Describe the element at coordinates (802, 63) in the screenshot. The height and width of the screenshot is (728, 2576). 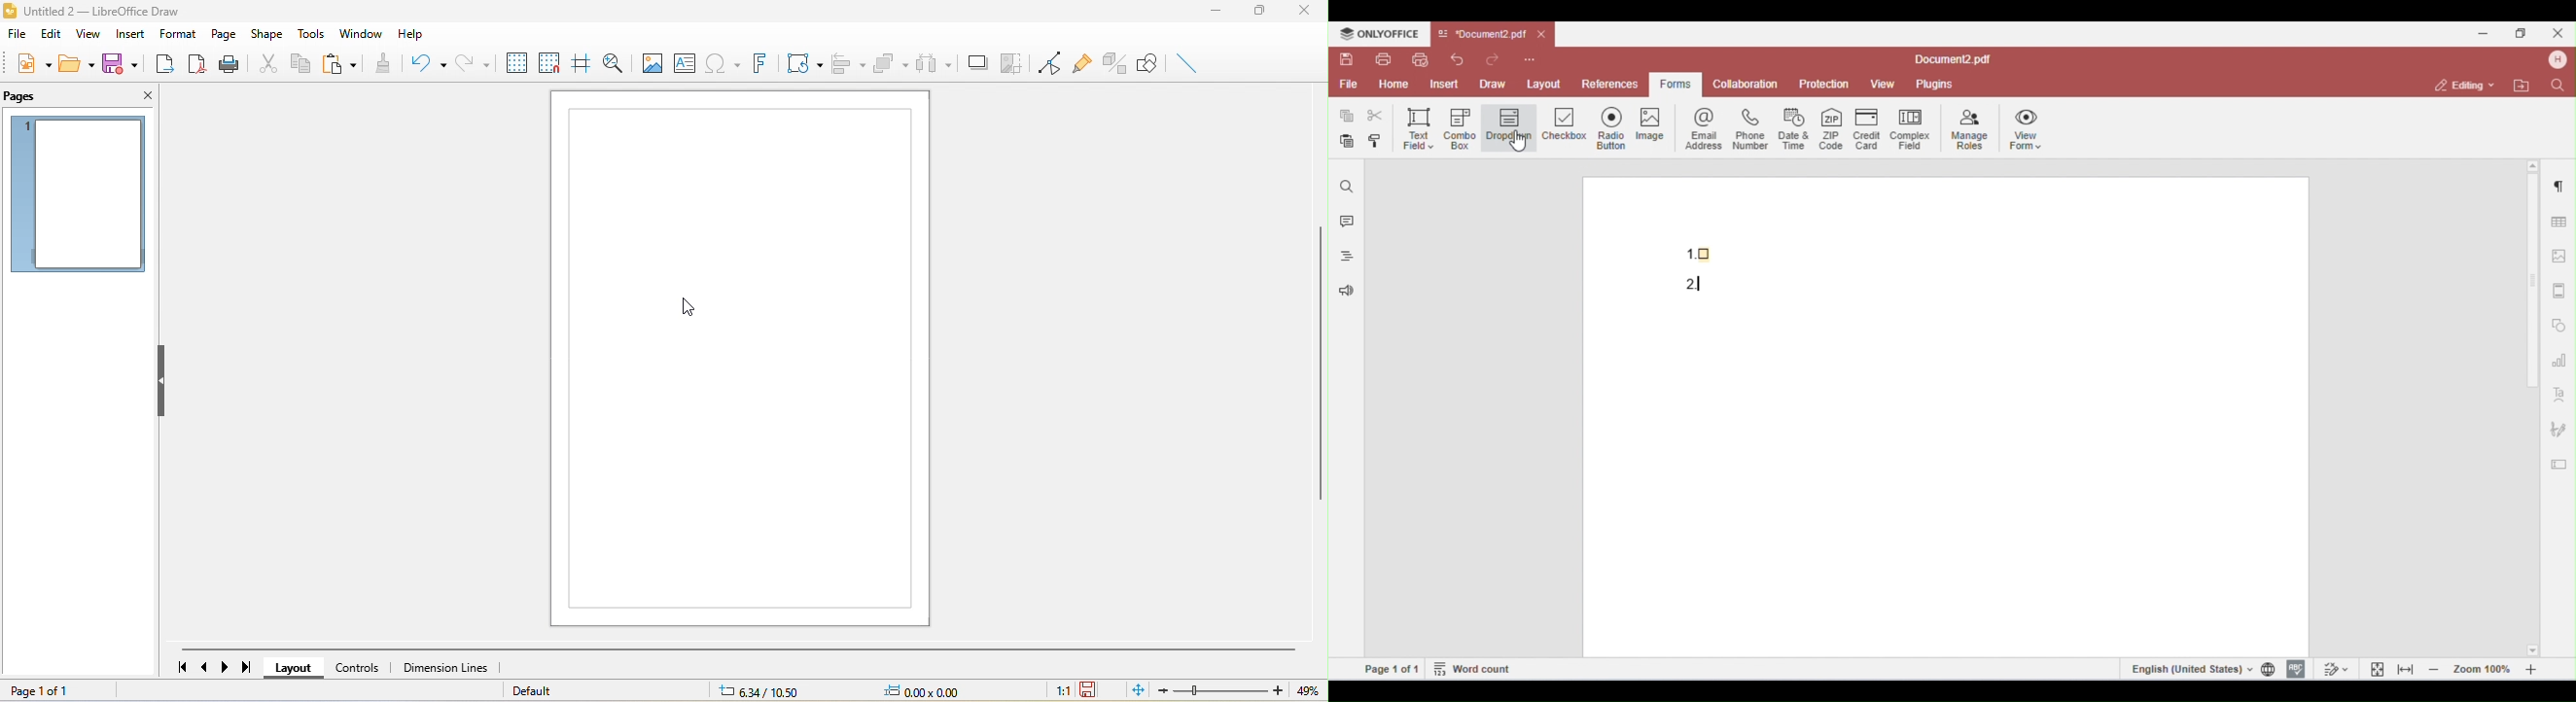
I see `transformation` at that location.